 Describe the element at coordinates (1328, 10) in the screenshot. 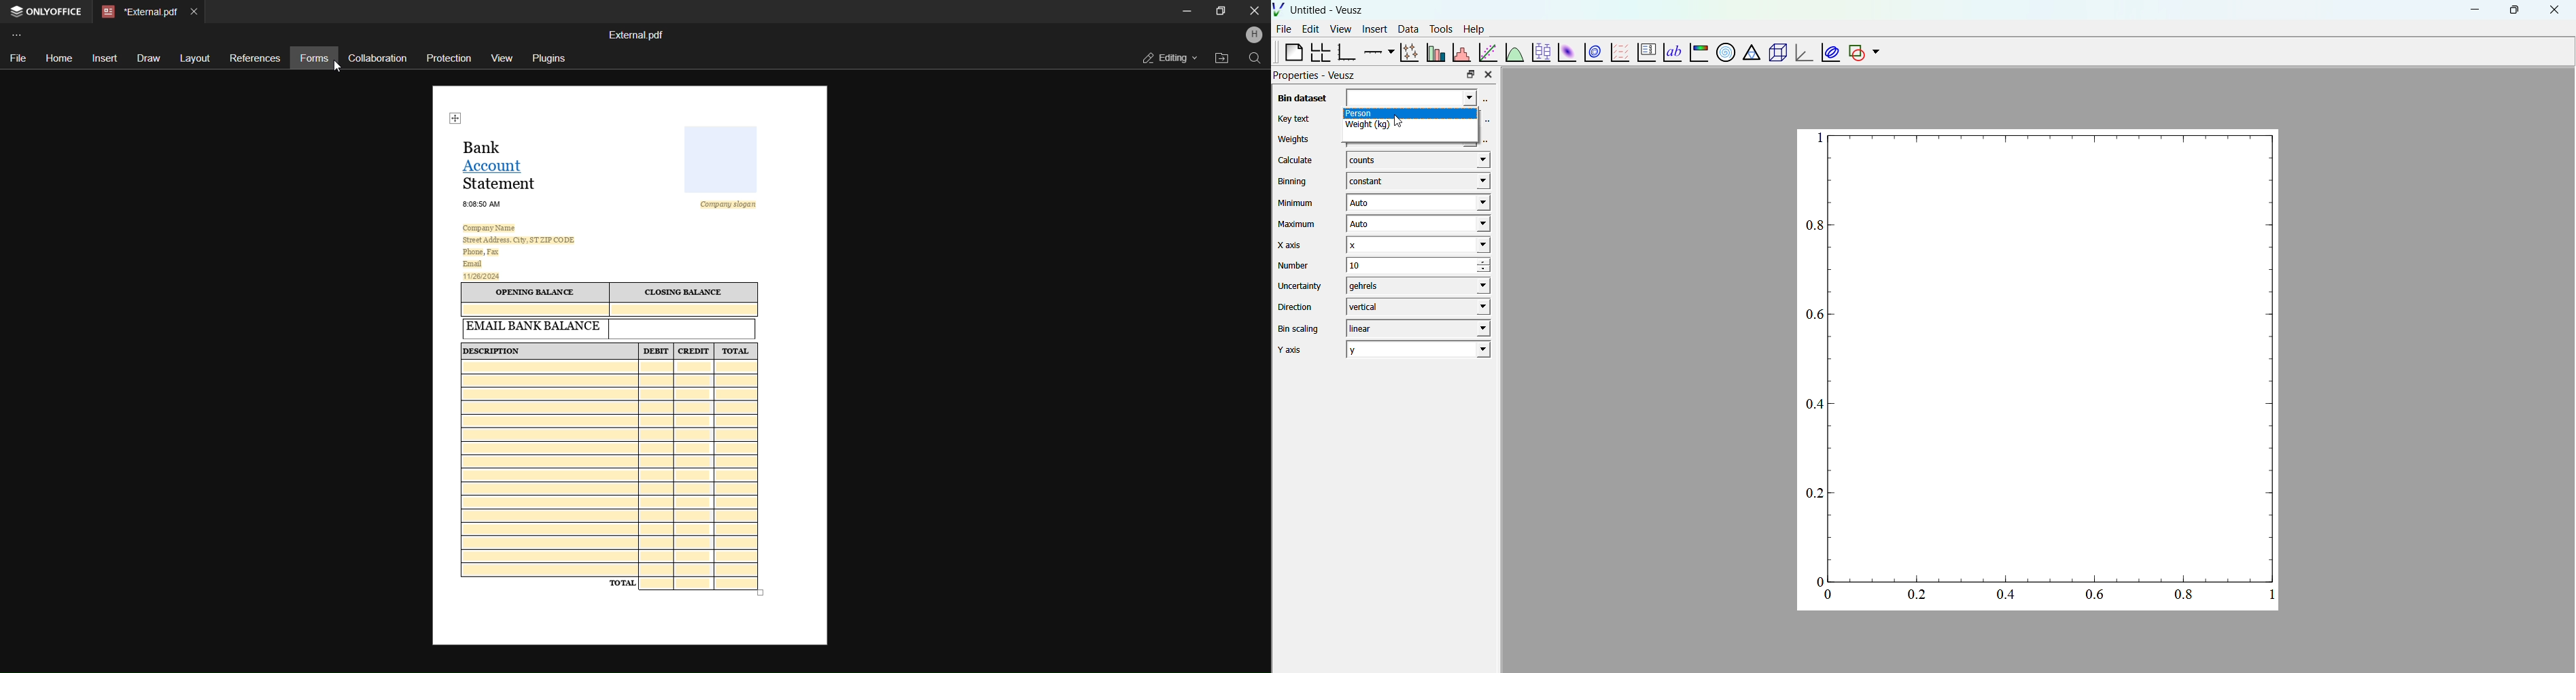

I see `Untitled - Veusz` at that location.